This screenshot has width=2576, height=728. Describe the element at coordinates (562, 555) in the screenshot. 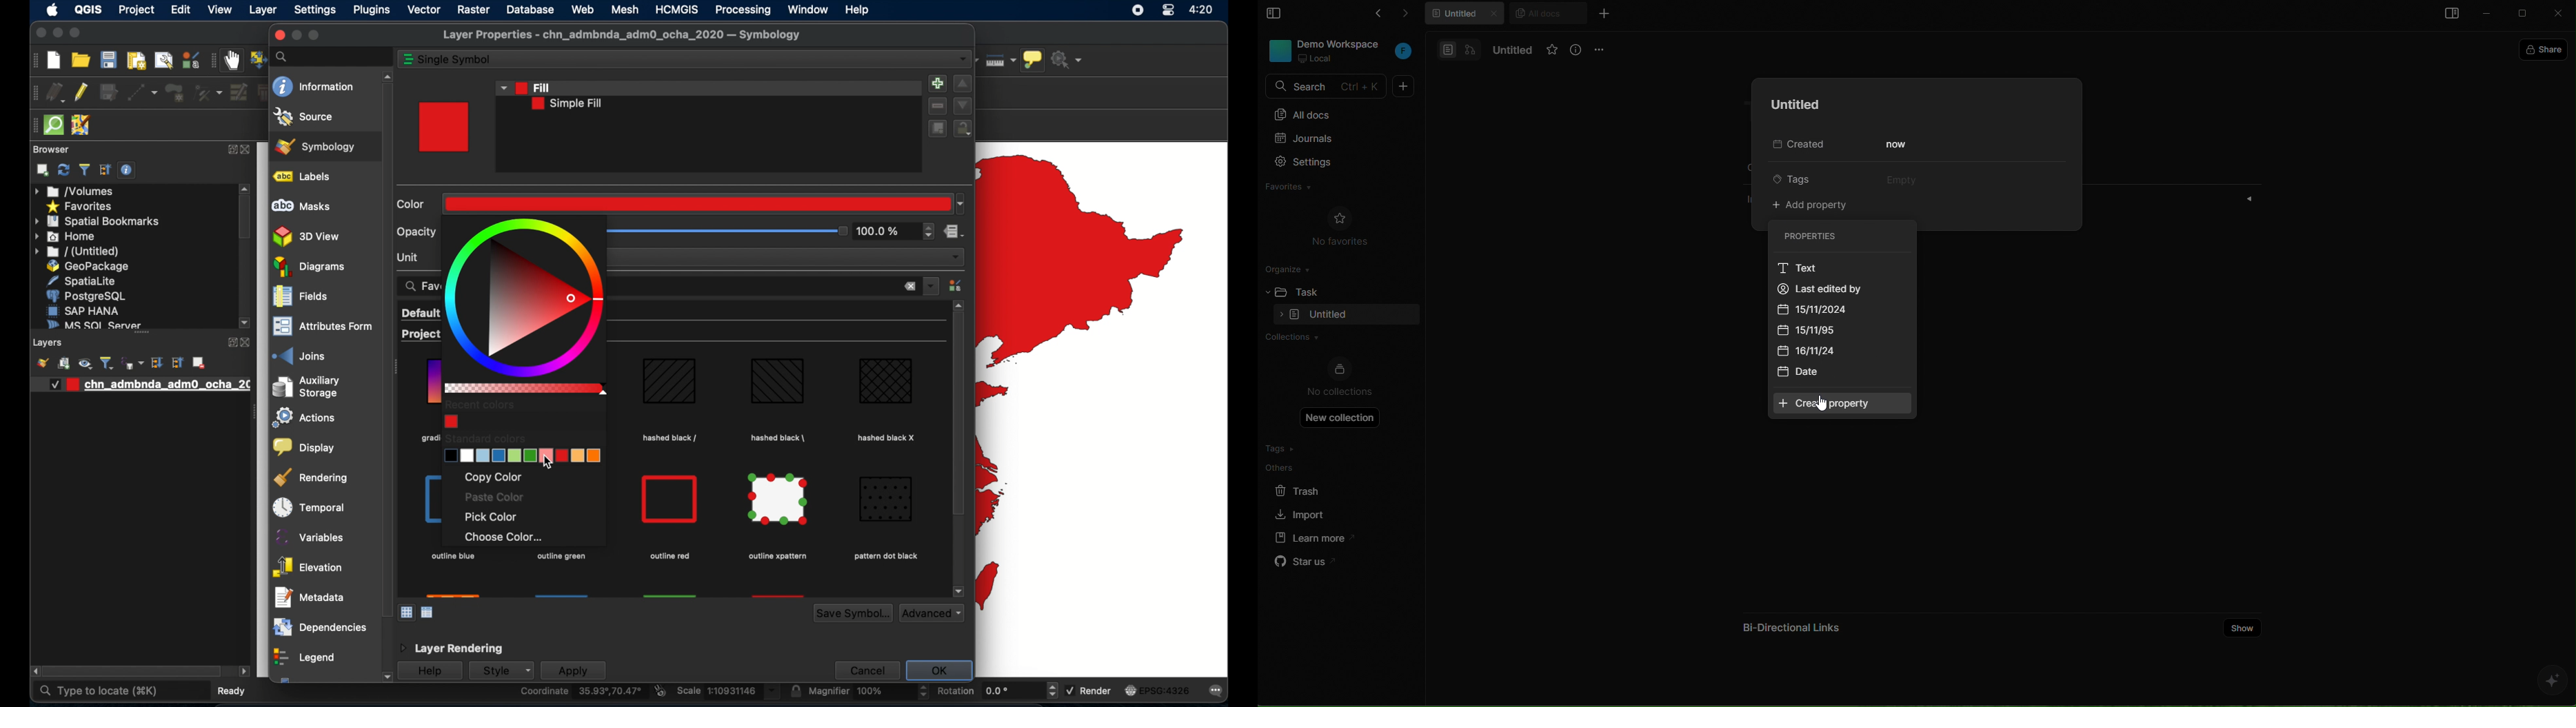

I see `outline green` at that location.